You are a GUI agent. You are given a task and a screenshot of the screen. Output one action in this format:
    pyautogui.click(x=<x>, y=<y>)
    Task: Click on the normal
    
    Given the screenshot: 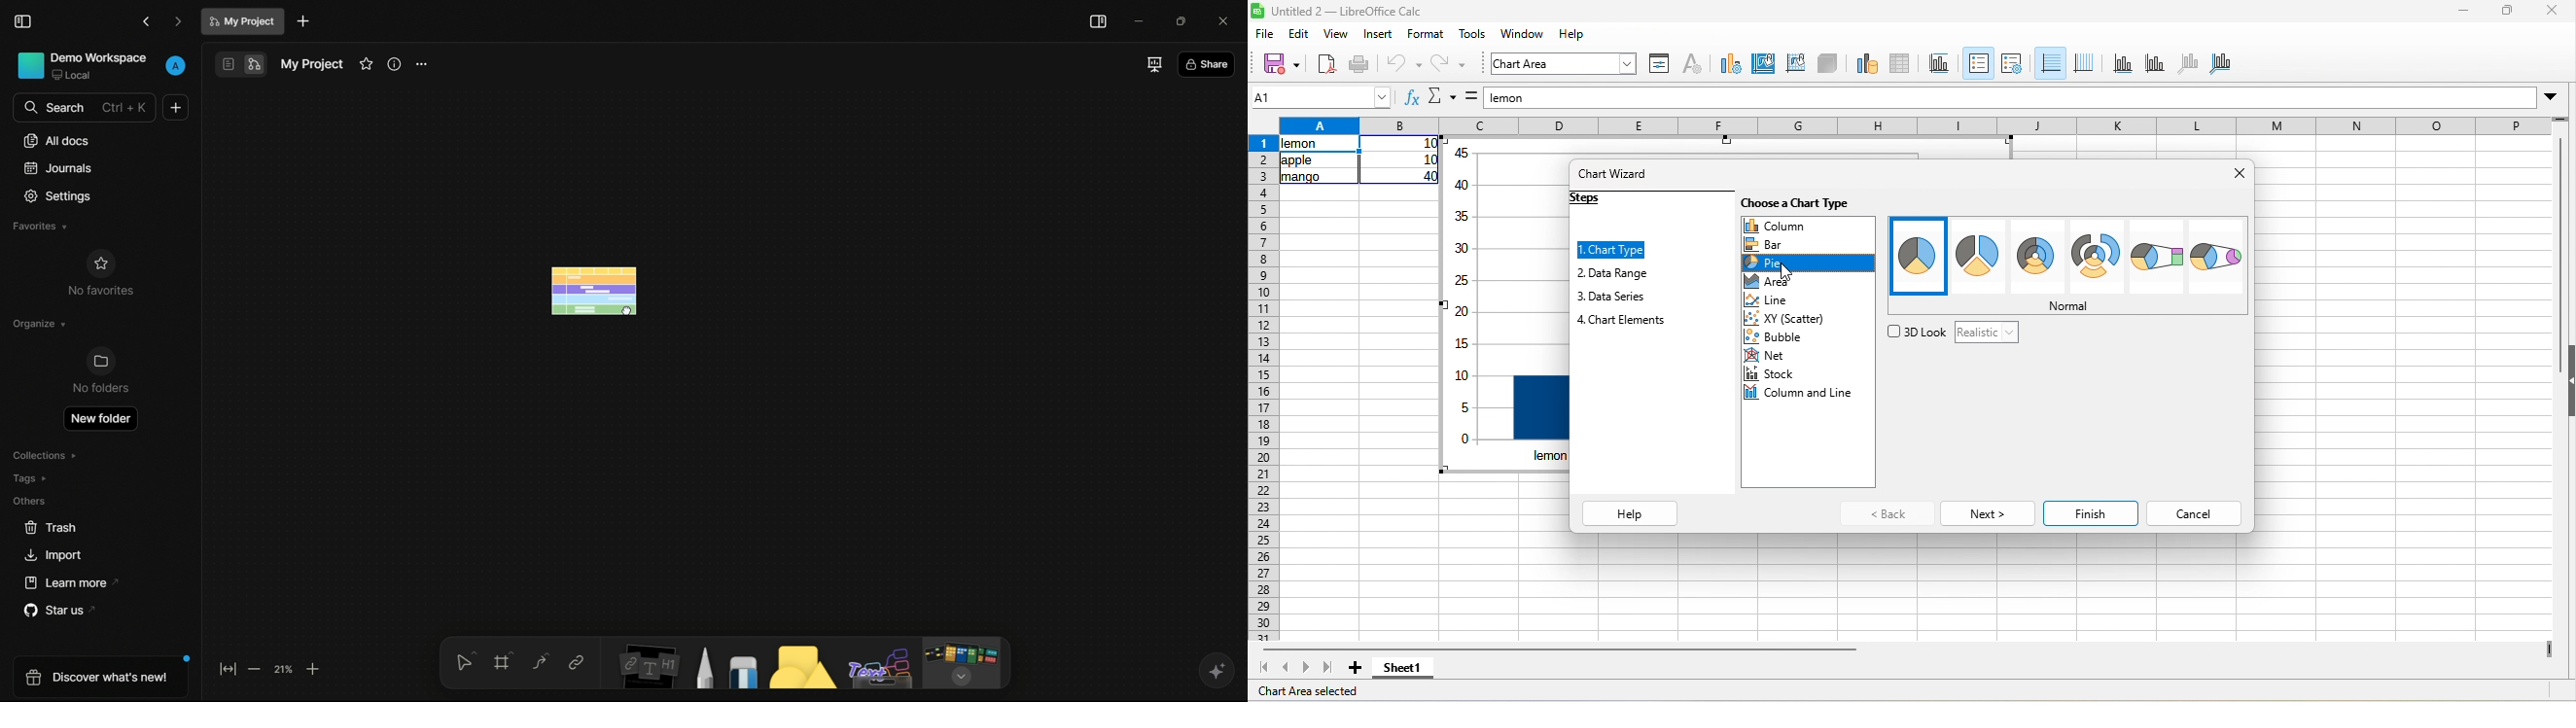 What is the action you would take?
    pyautogui.click(x=2062, y=305)
    